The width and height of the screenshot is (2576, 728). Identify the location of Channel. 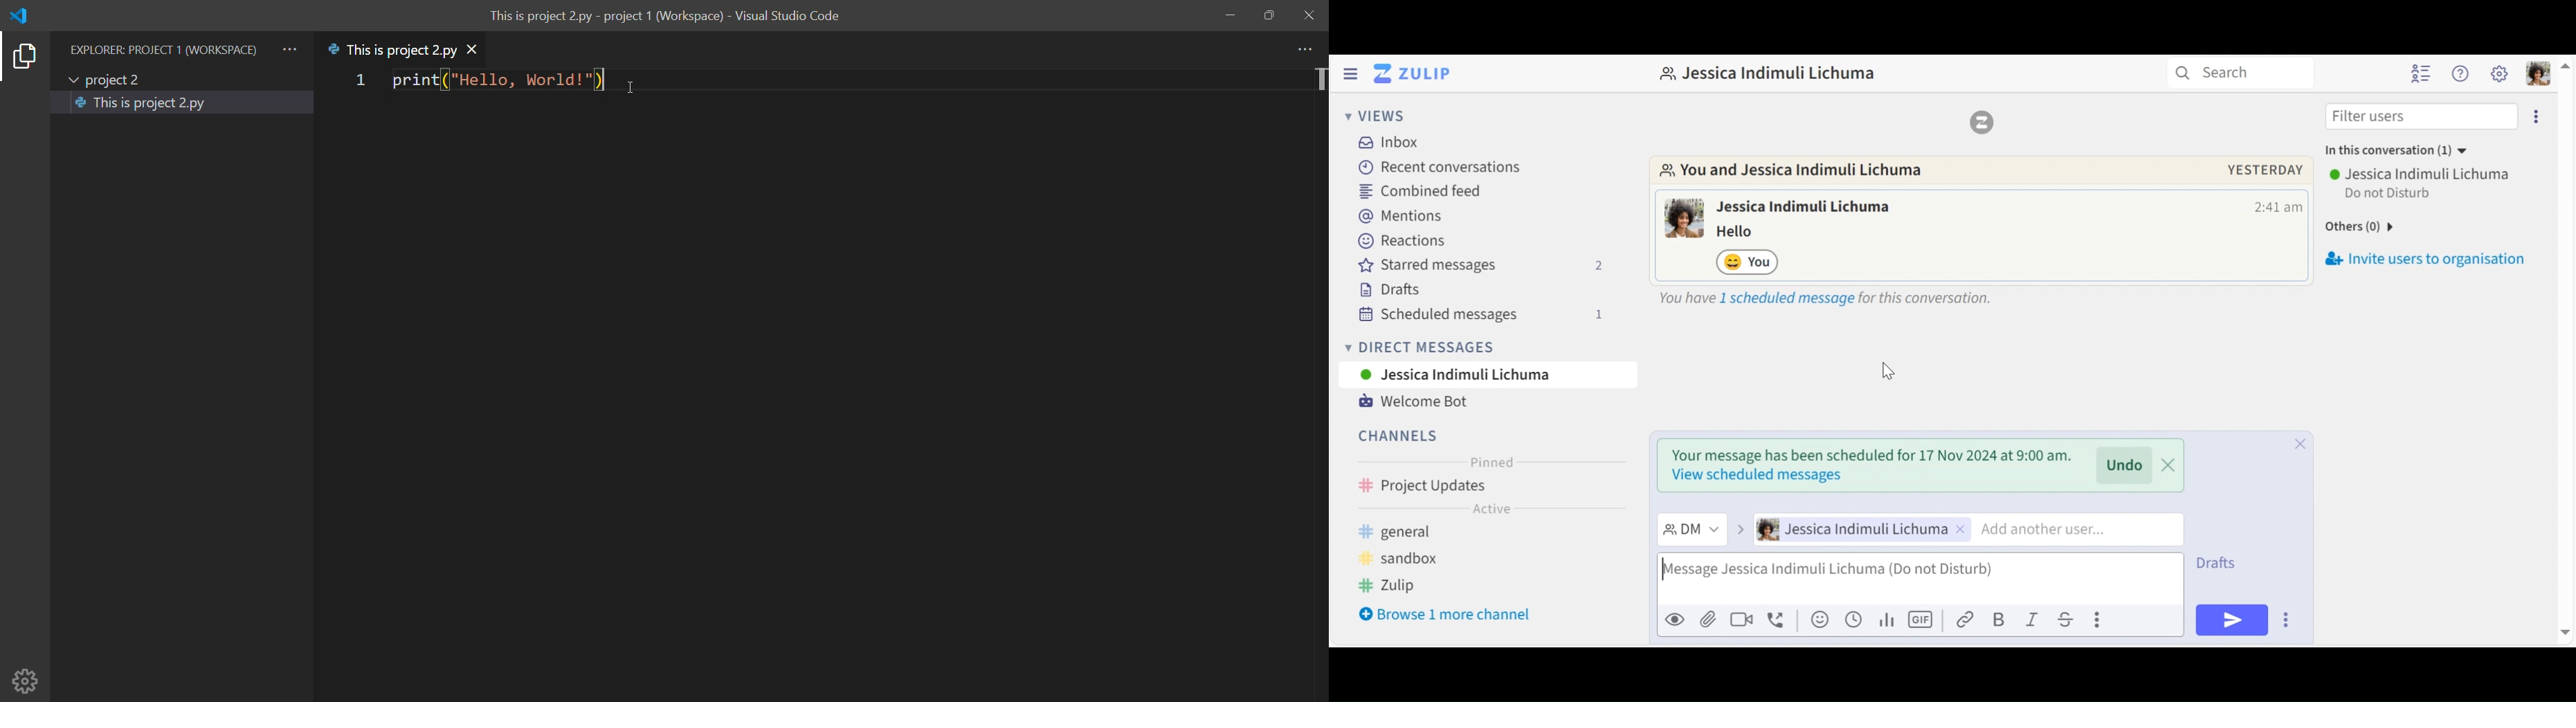
(1394, 432).